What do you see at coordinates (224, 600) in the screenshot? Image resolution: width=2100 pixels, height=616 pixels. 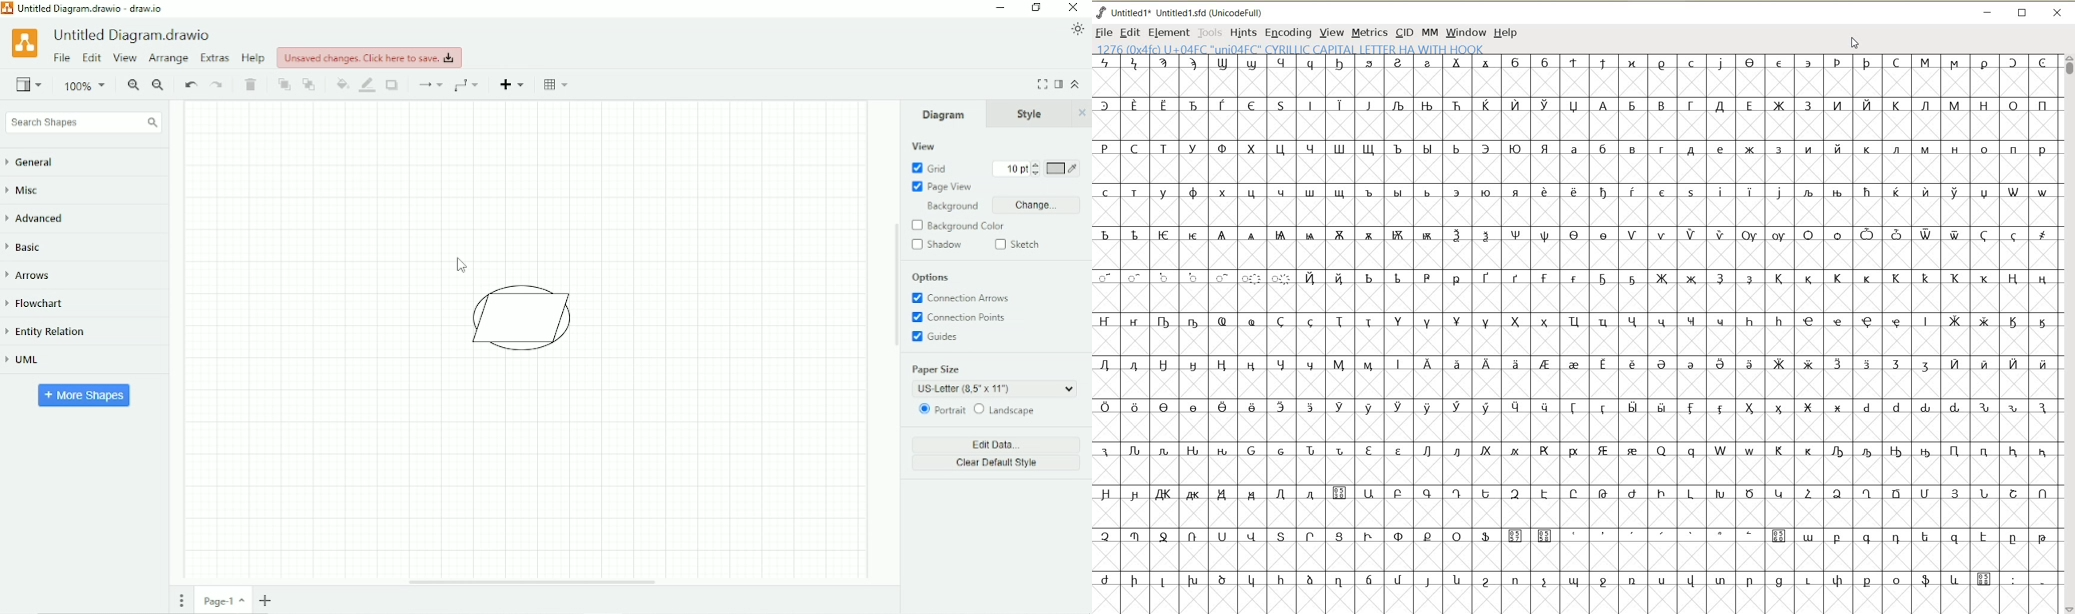 I see `Current page` at bounding box center [224, 600].